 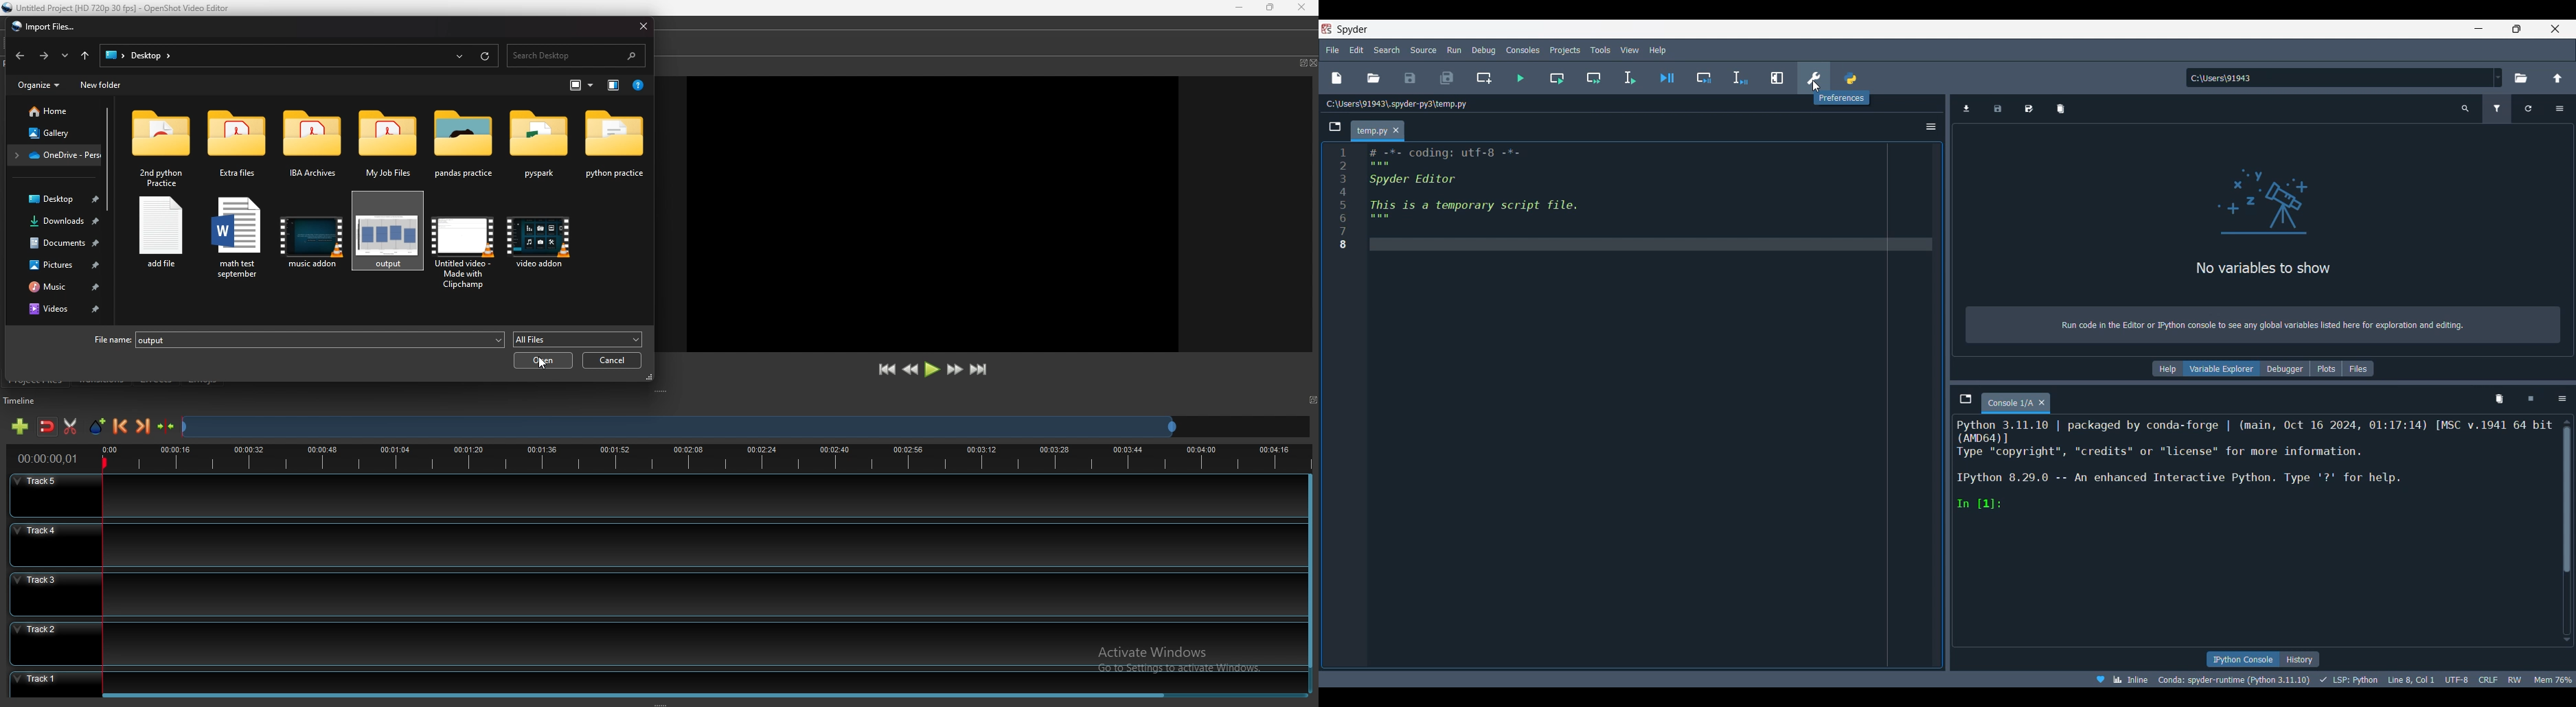 I want to click on inline, so click(x=2119, y=678).